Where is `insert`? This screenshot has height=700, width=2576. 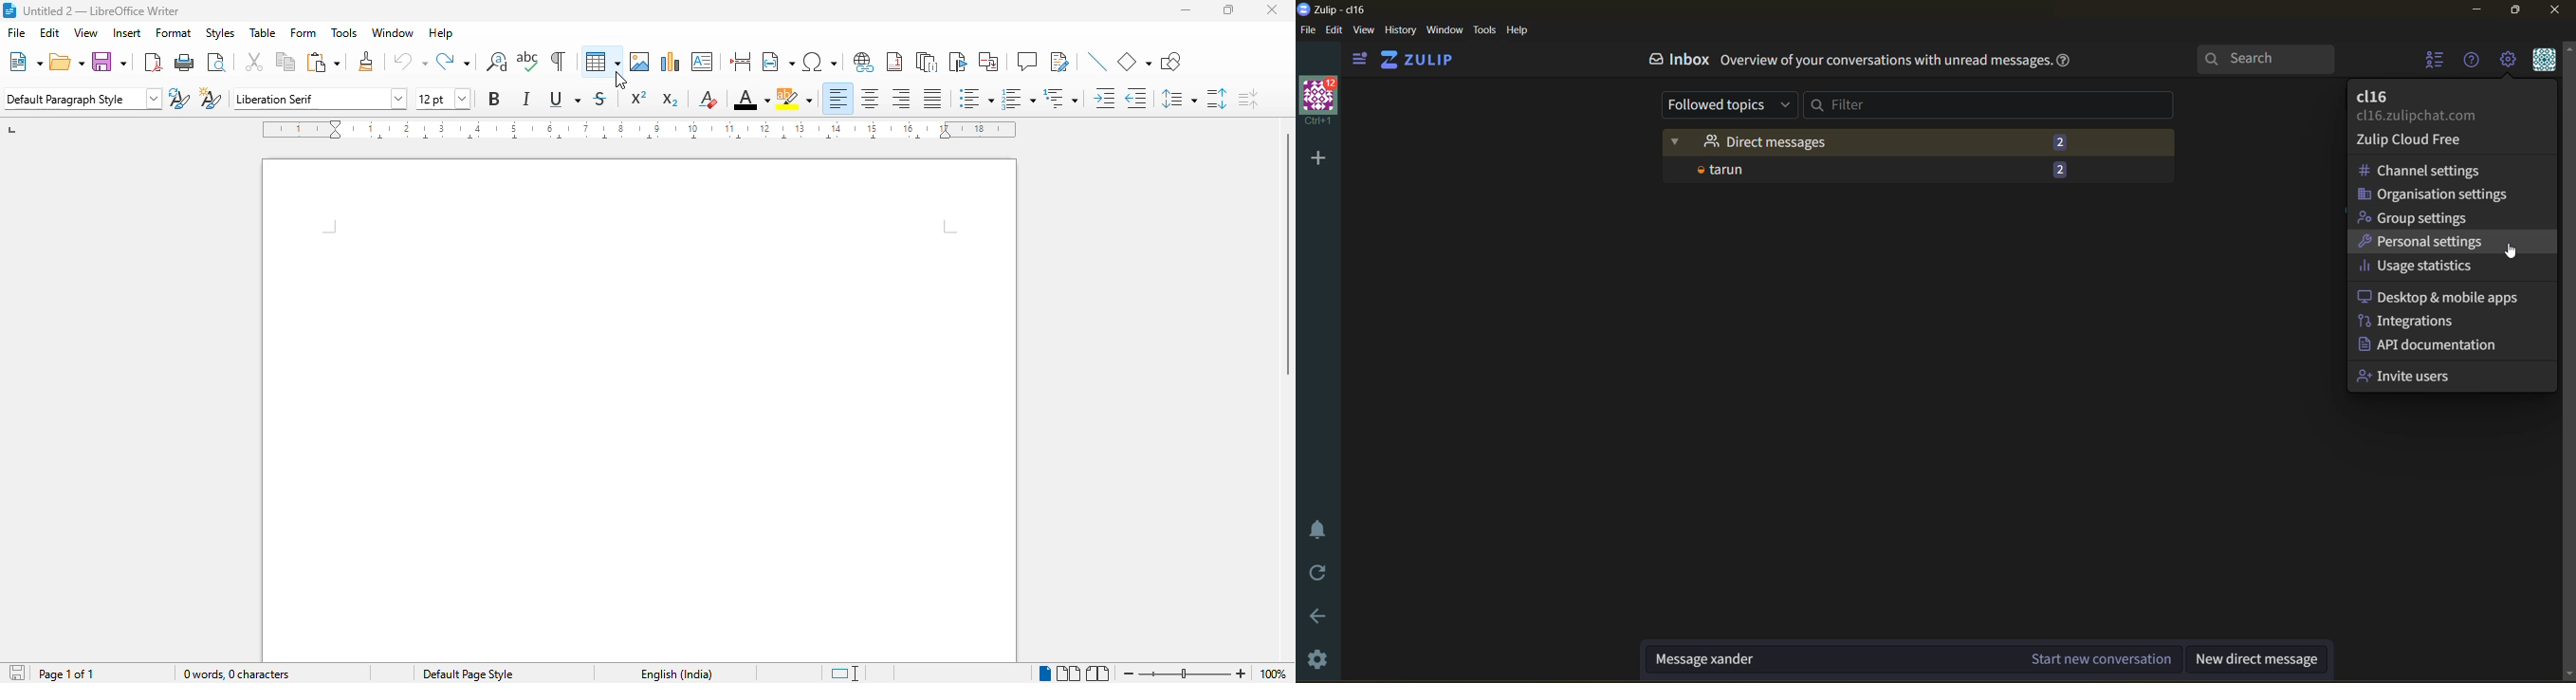
insert is located at coordinates (127, 32).